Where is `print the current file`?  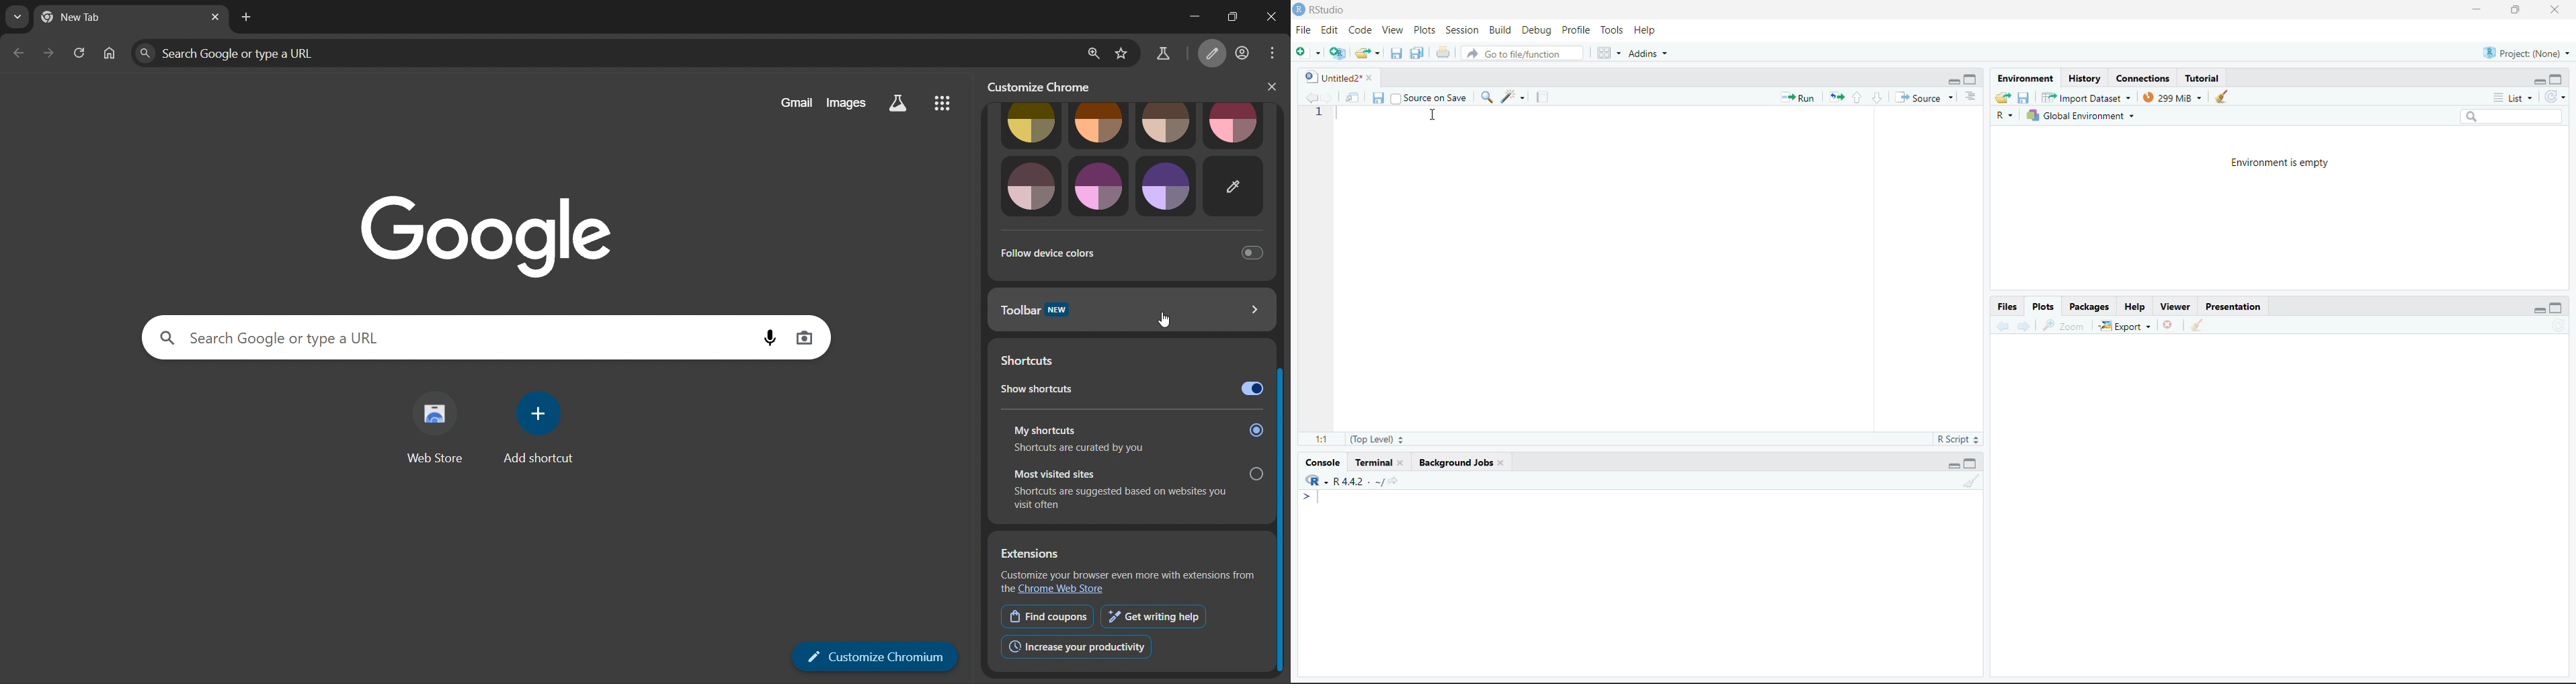 print the current file is located at coordinates (1443, 53).